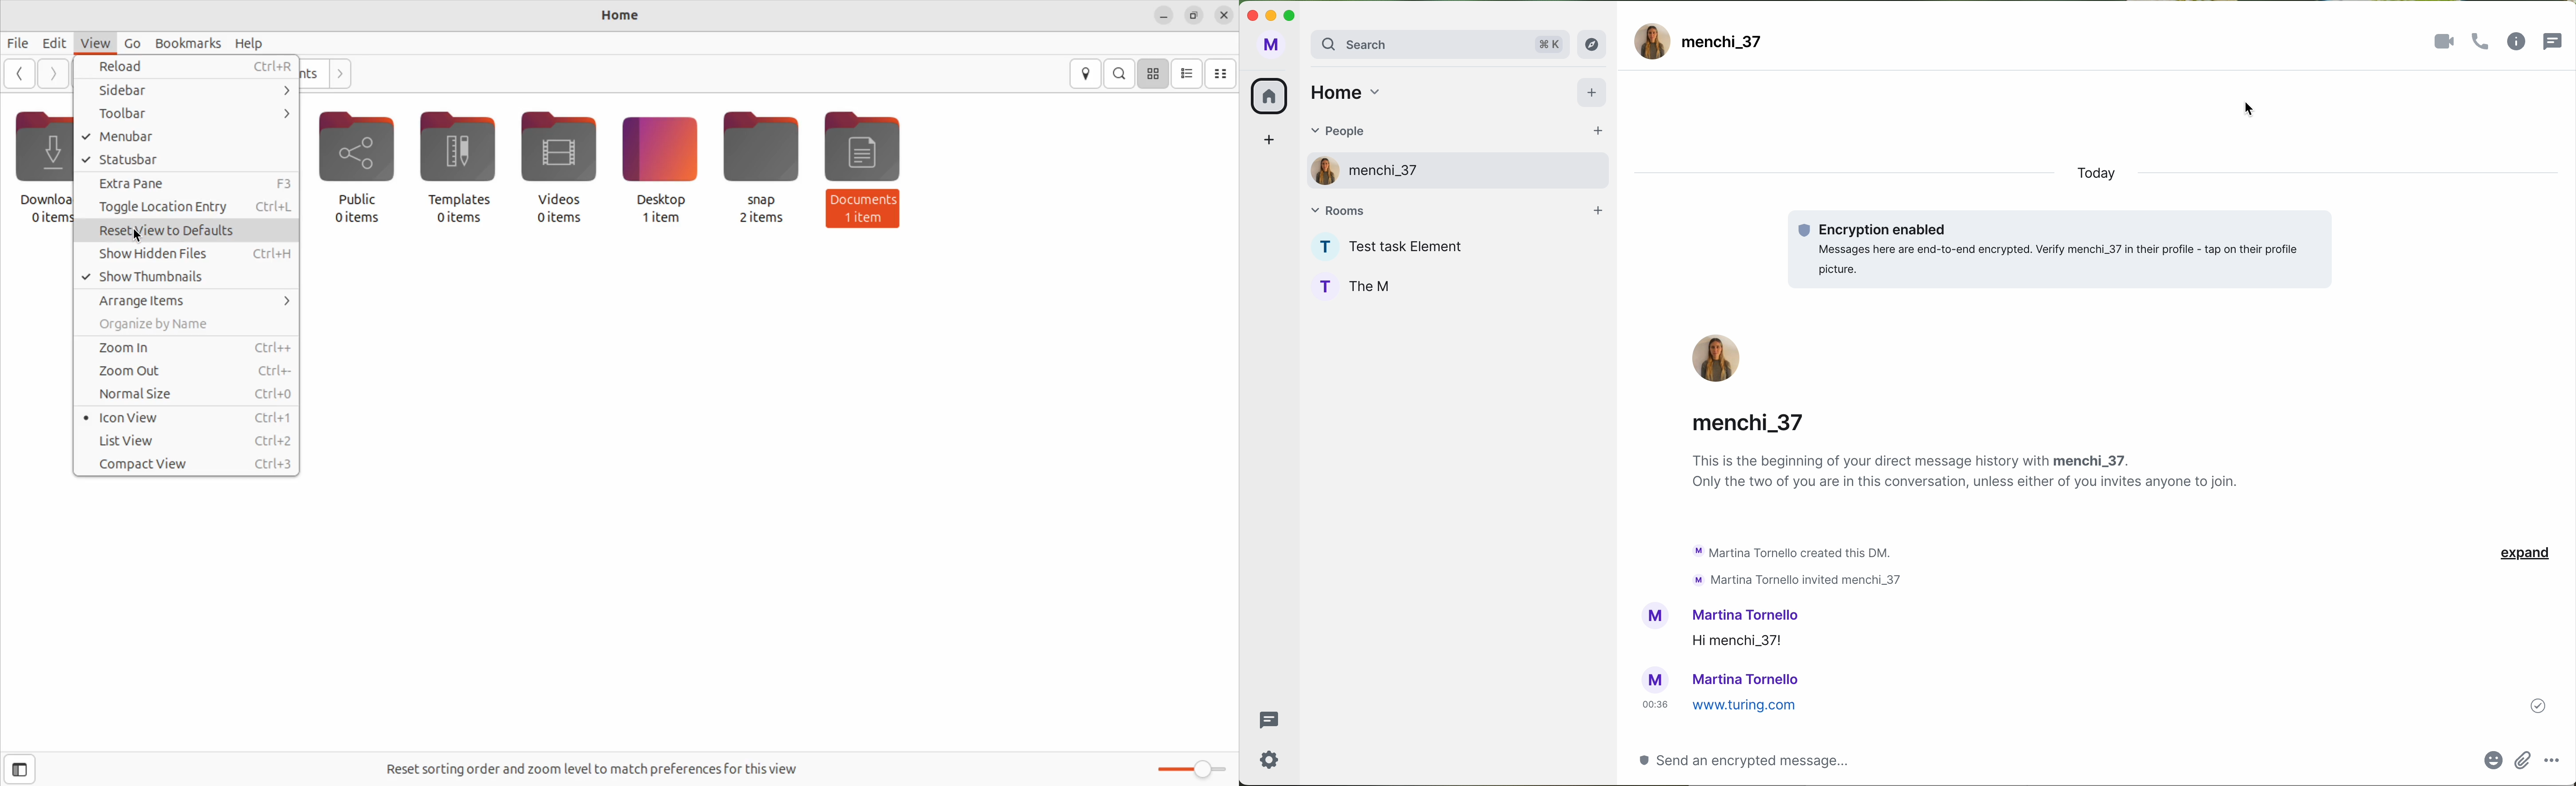  Describe the element at coordinates (1594, 94) in the screenshot. I see `add` at that location.